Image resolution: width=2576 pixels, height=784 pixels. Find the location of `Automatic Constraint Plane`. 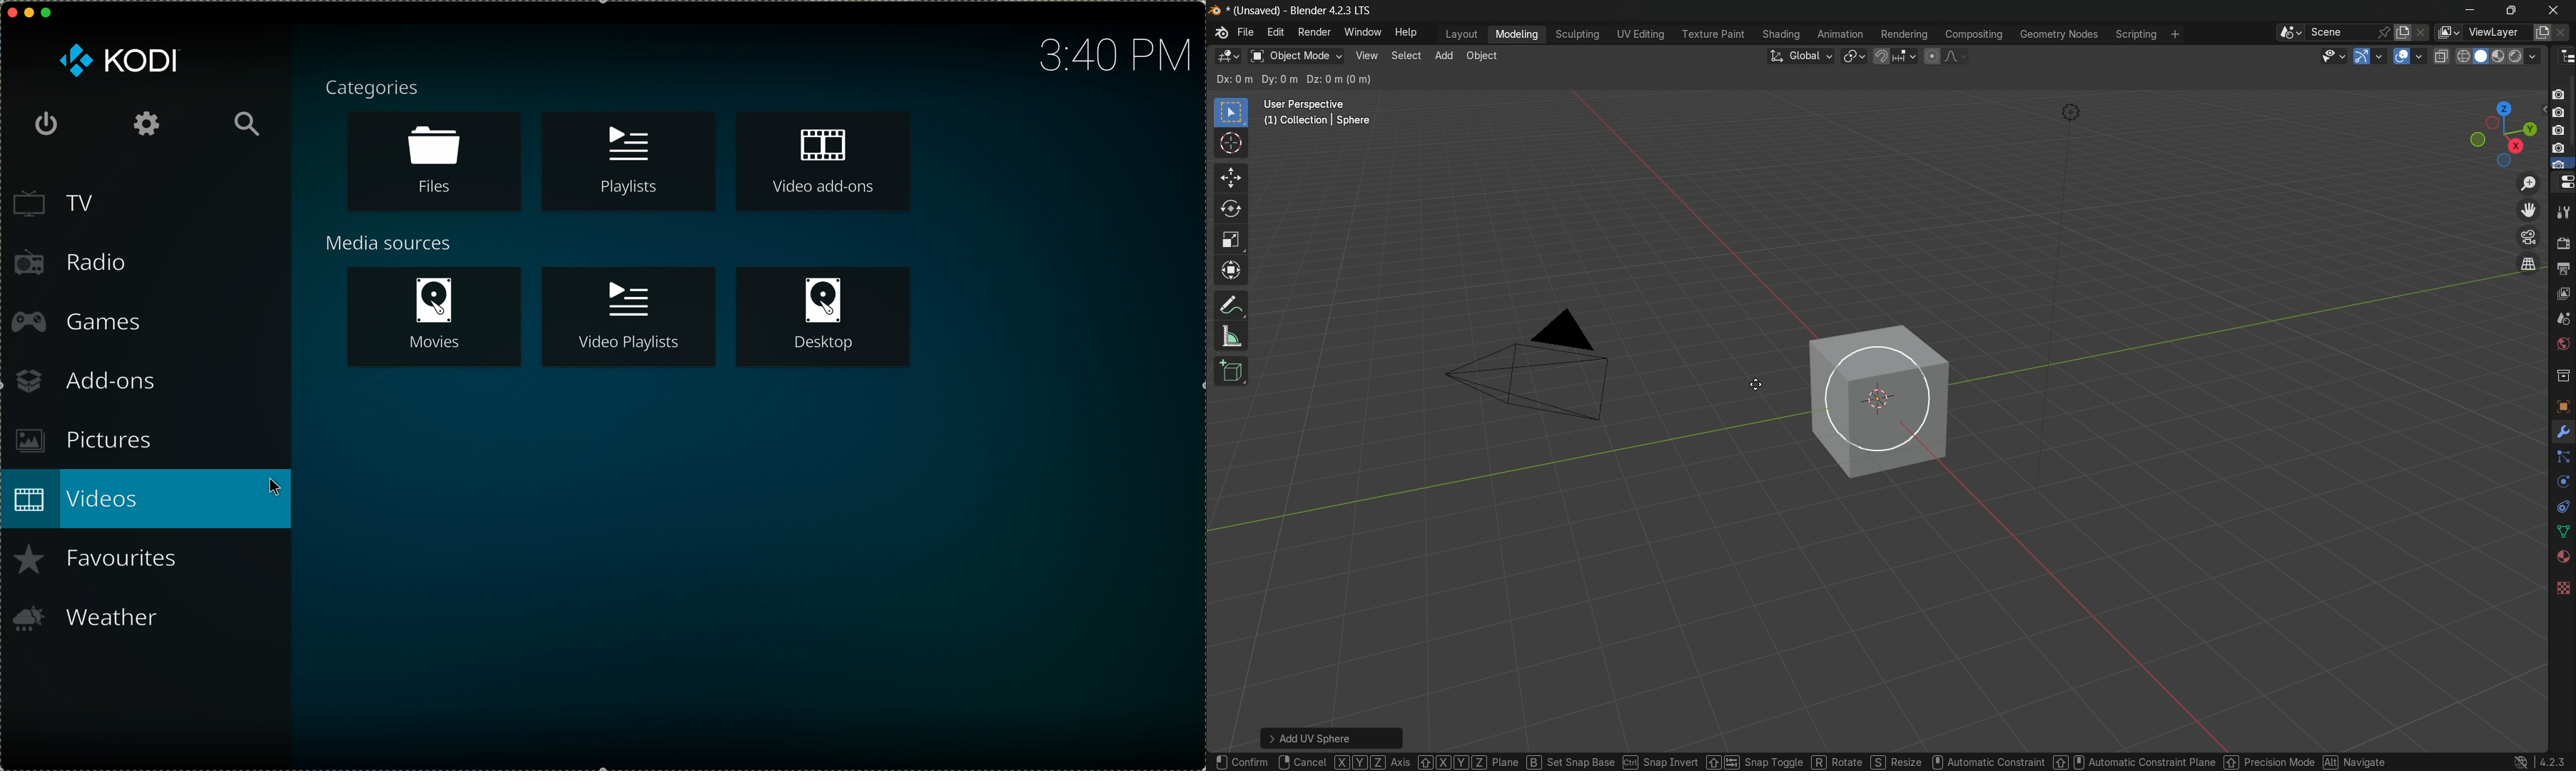

Automatic Constraint Plane is located at coordinates (2136, 761).